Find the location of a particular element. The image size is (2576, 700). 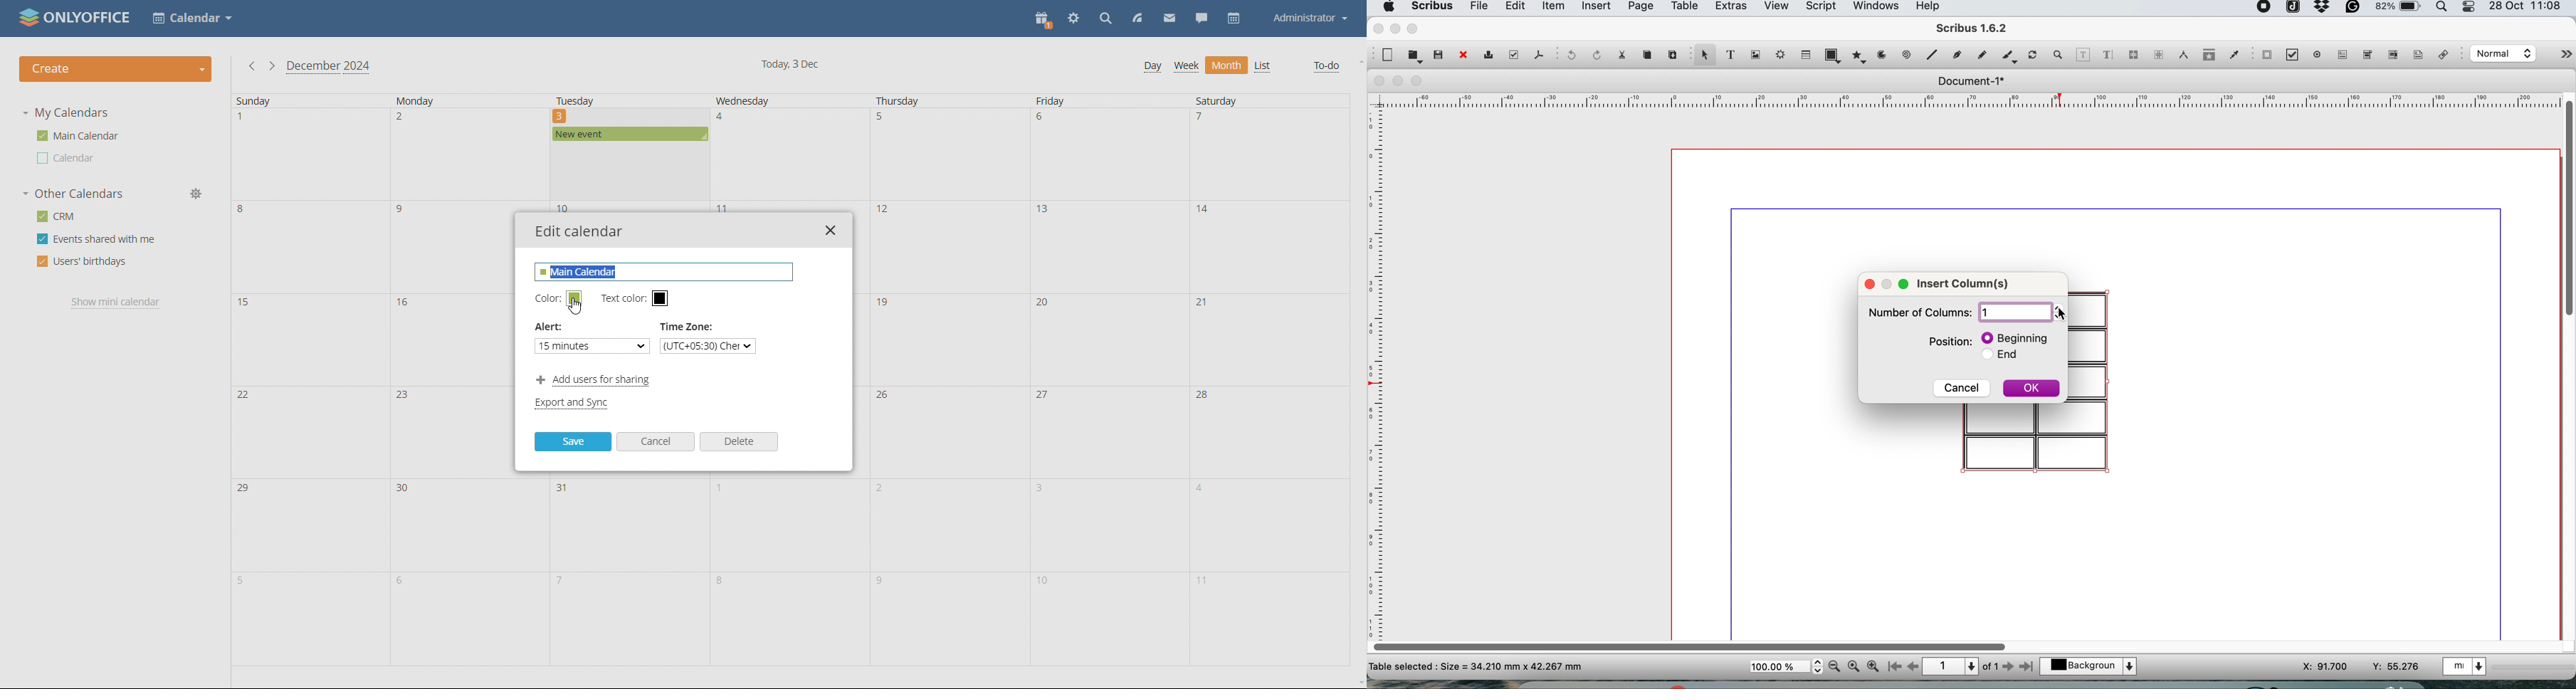

close is located at coordinates (1462, 55).